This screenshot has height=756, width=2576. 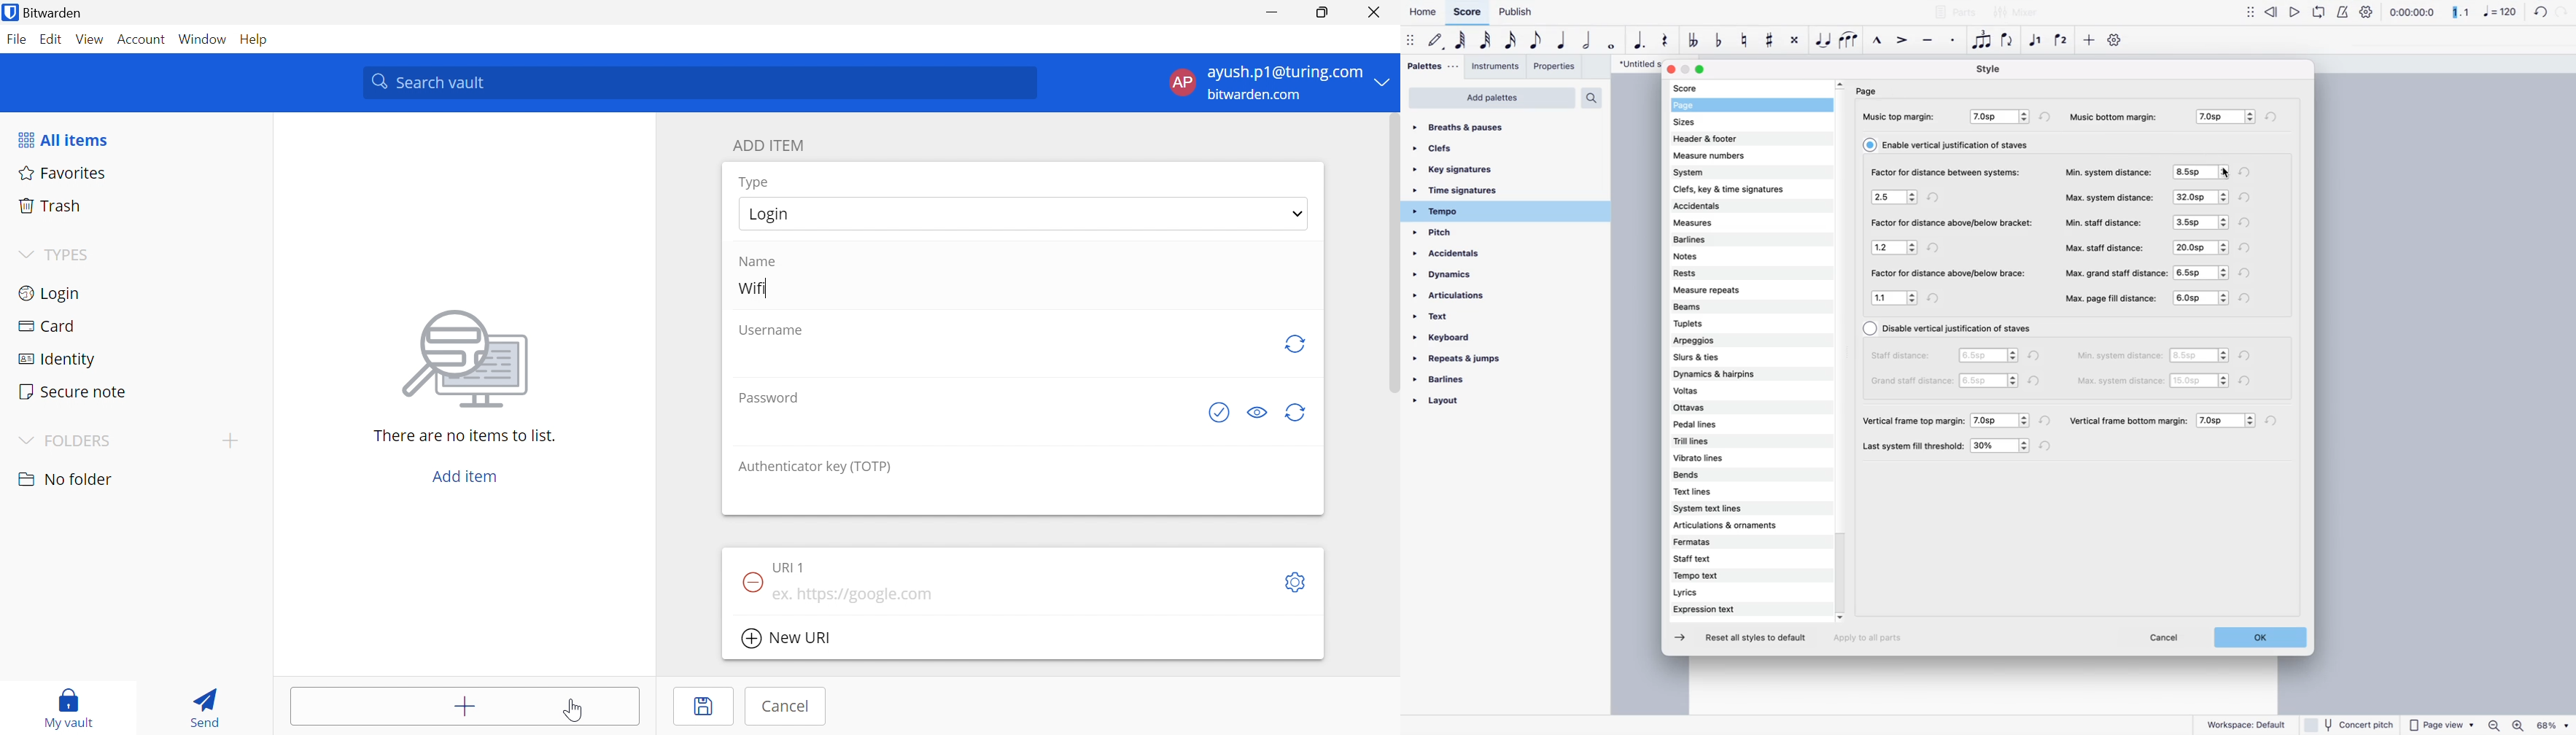 What do you see at coordinates (1555, 69) in the screenshot?
I see `properties` at bounding box center [1555, 69].